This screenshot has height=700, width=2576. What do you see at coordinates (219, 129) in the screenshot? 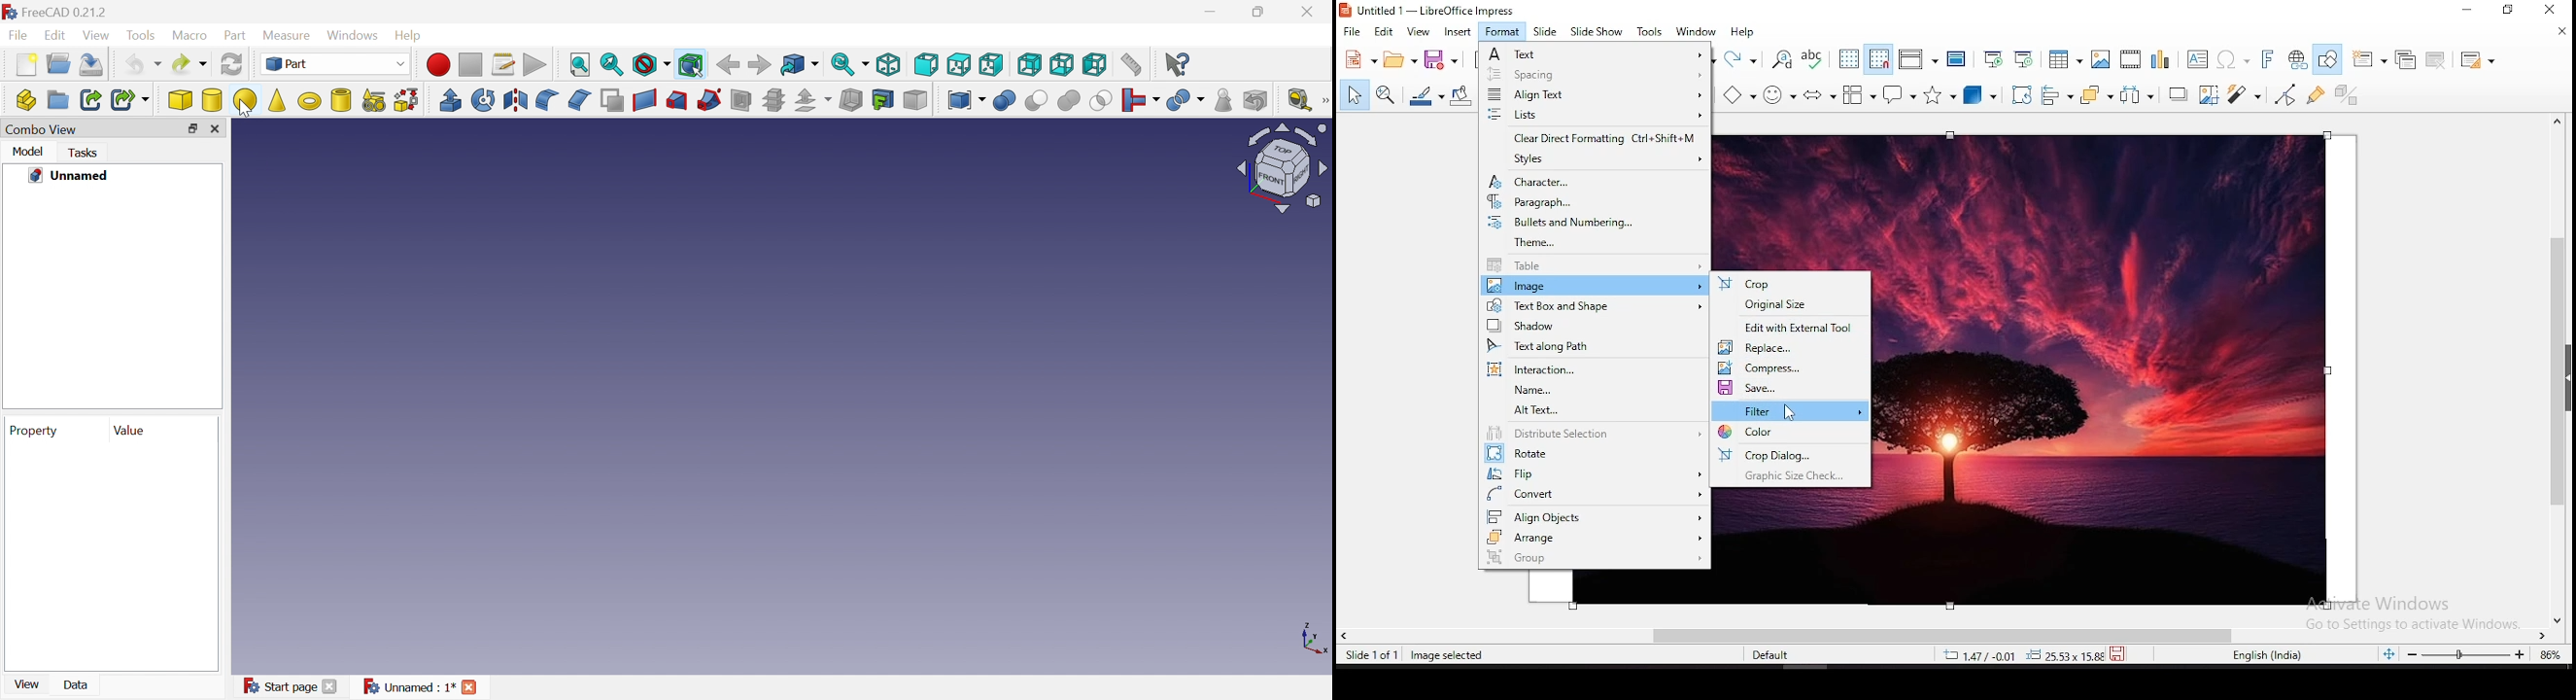
I see `Close` at bounding box center [219, 129].